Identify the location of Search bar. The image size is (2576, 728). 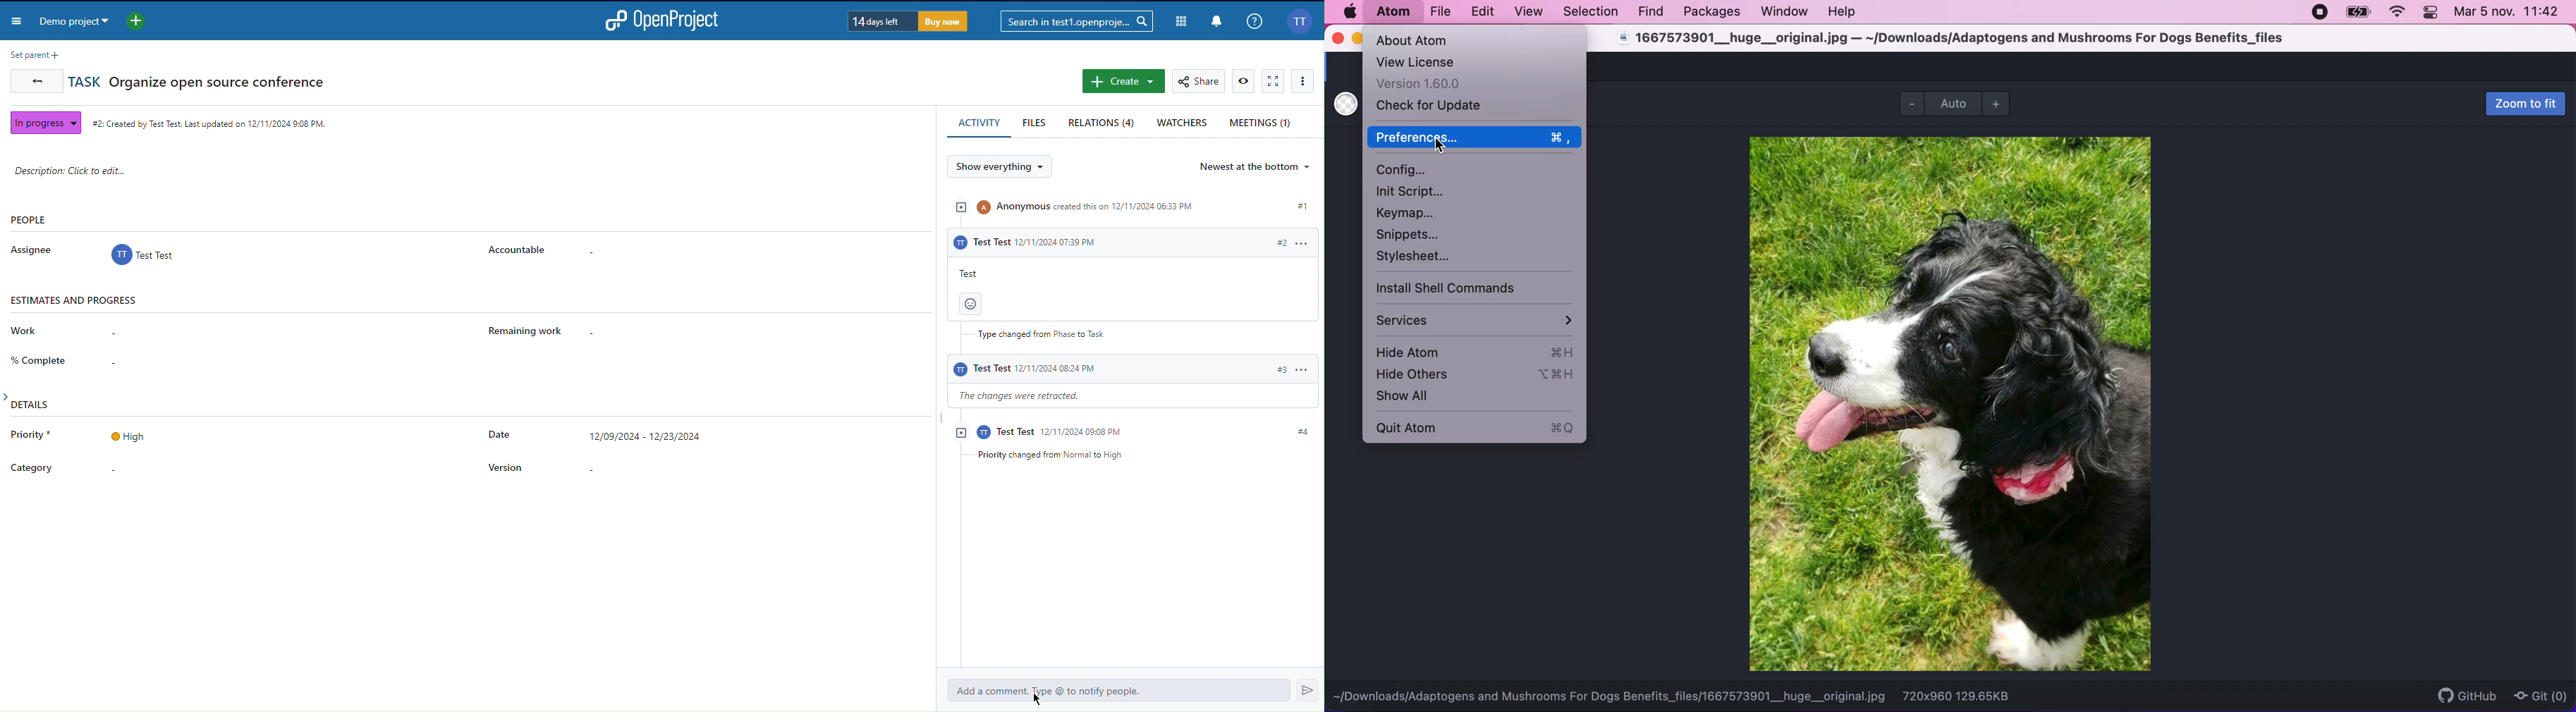
(1075, 20).